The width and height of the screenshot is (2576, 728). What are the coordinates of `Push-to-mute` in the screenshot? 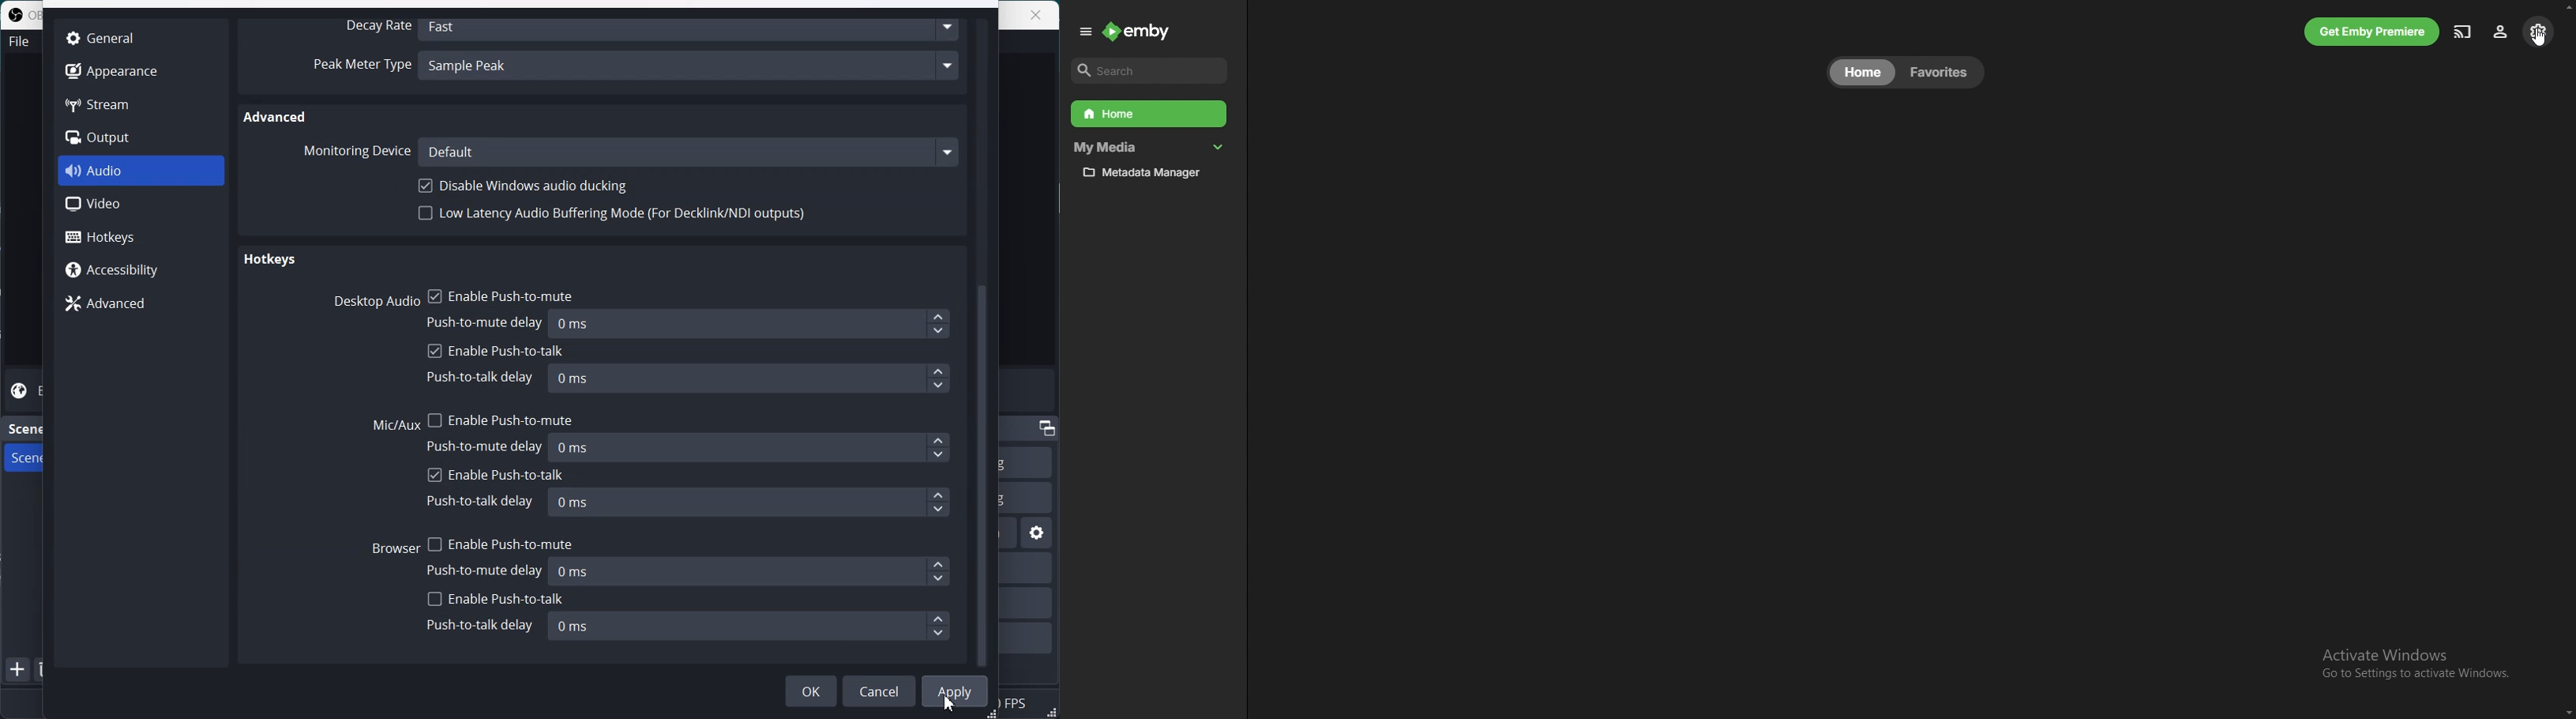 It's located at (487, 446).